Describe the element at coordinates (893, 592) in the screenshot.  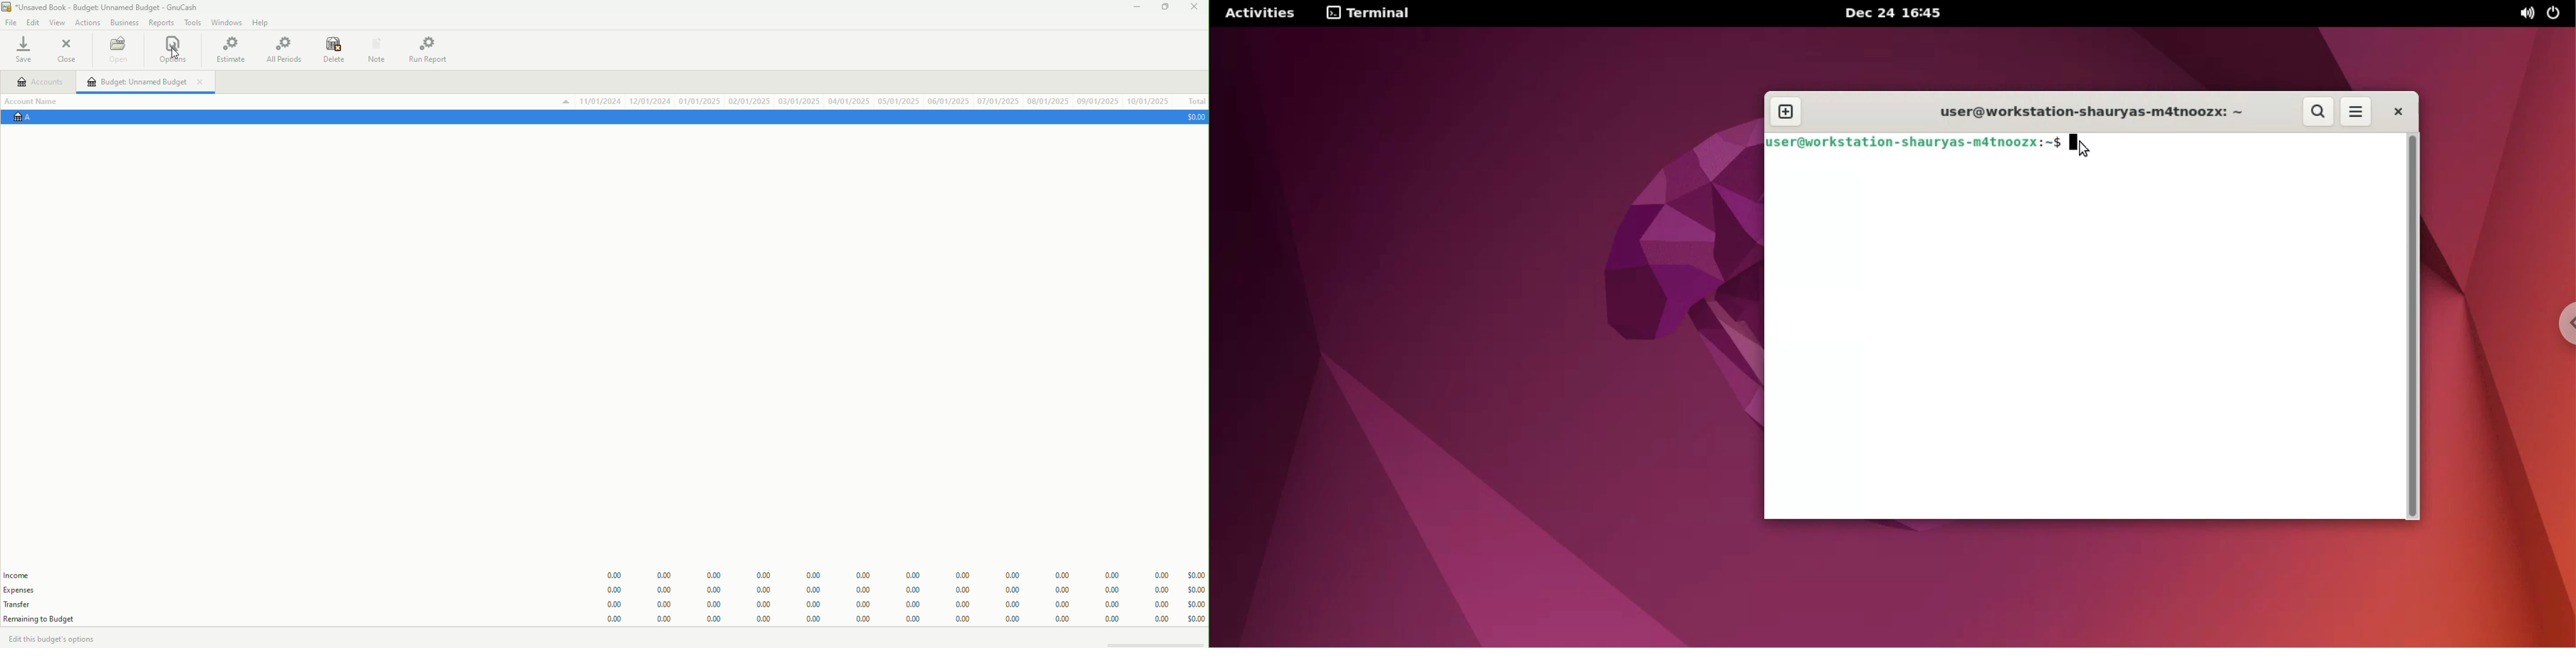
I see `Budget Data` at that location.